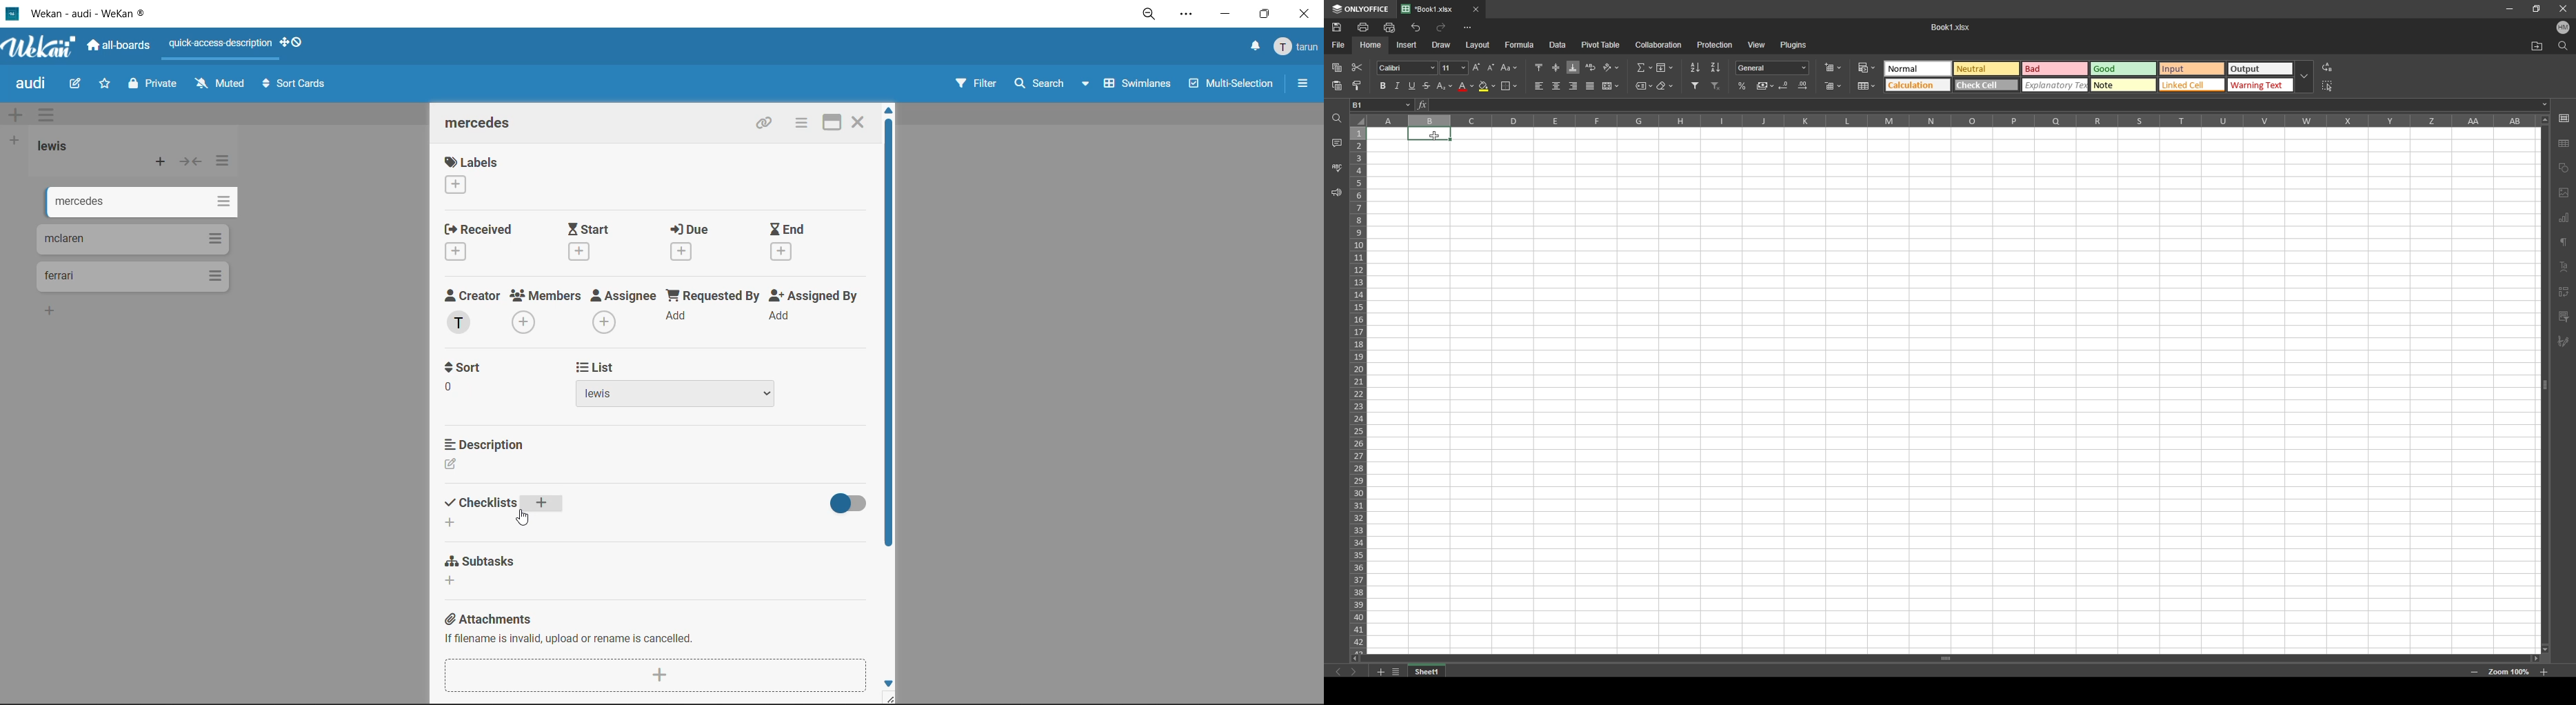  Describe the element at coordinates (1492, 69) in the screenshot. I see `decrement font size` at that location.